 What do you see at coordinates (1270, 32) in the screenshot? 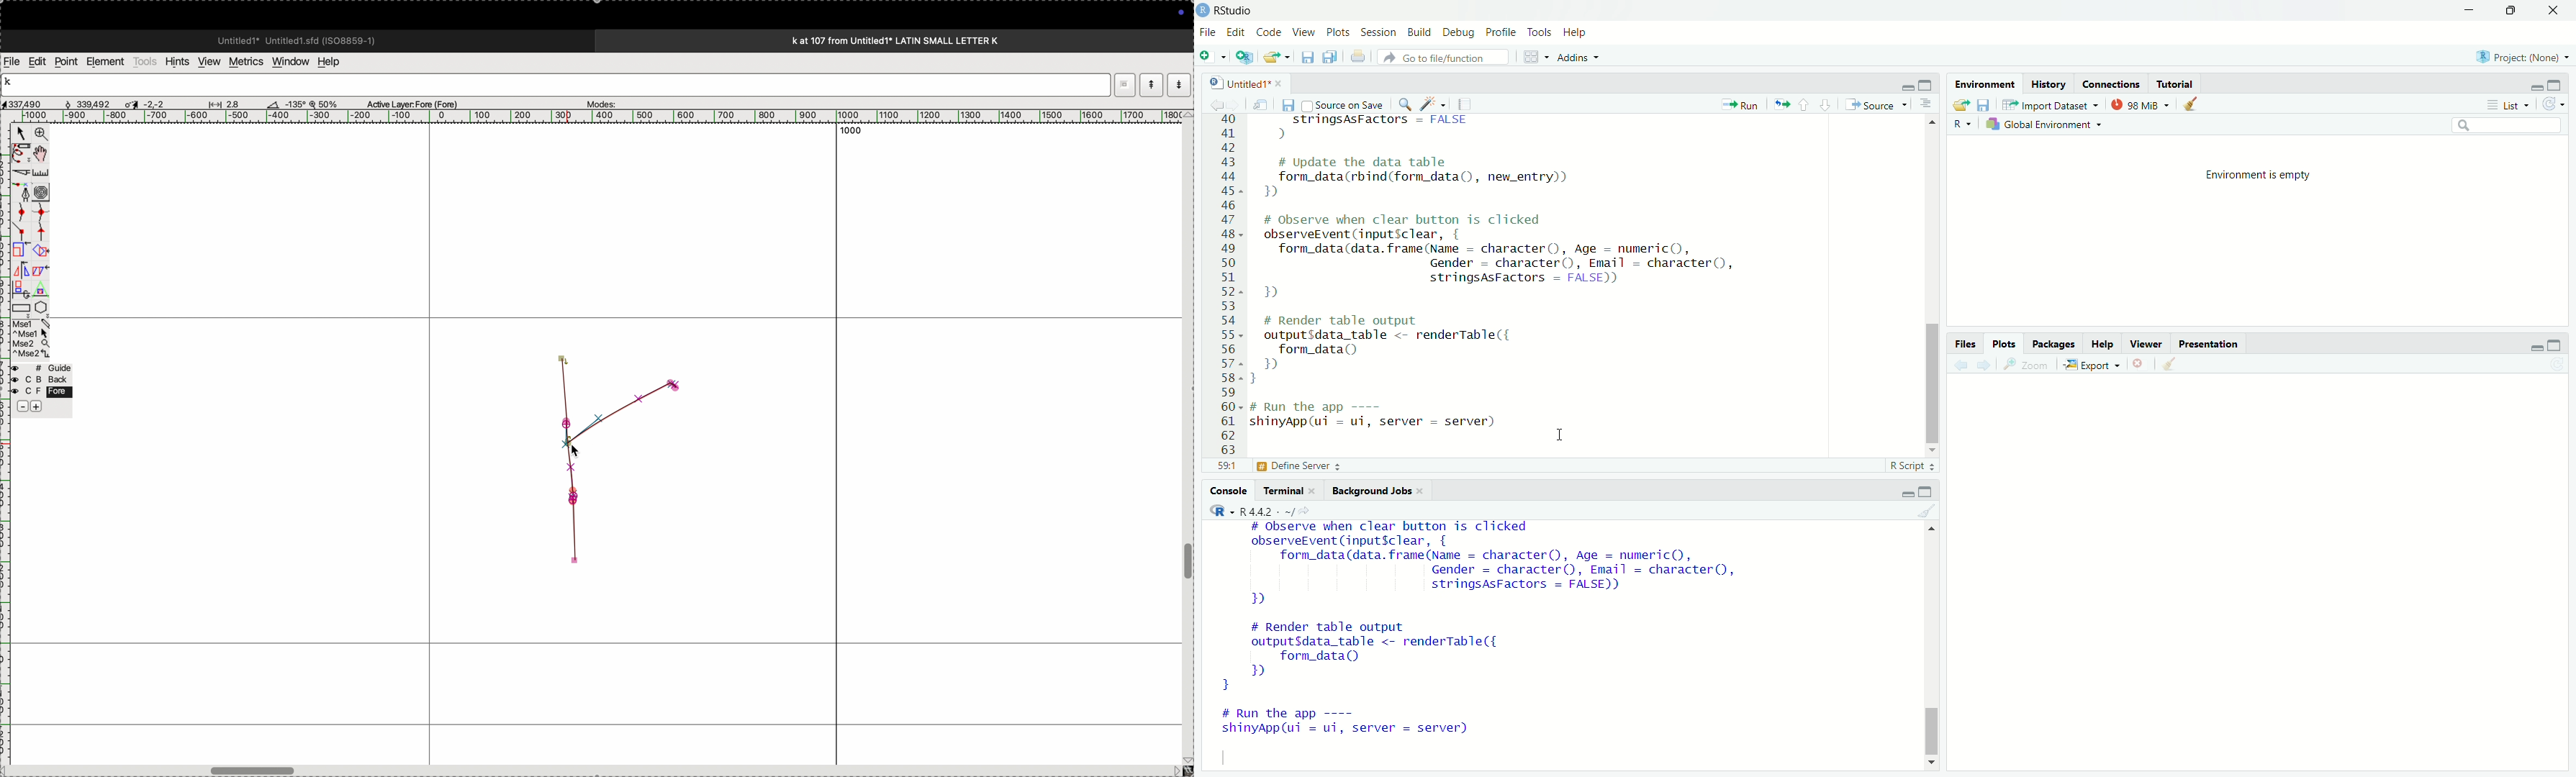
I see `Code` at bounding box center [1270, 32].